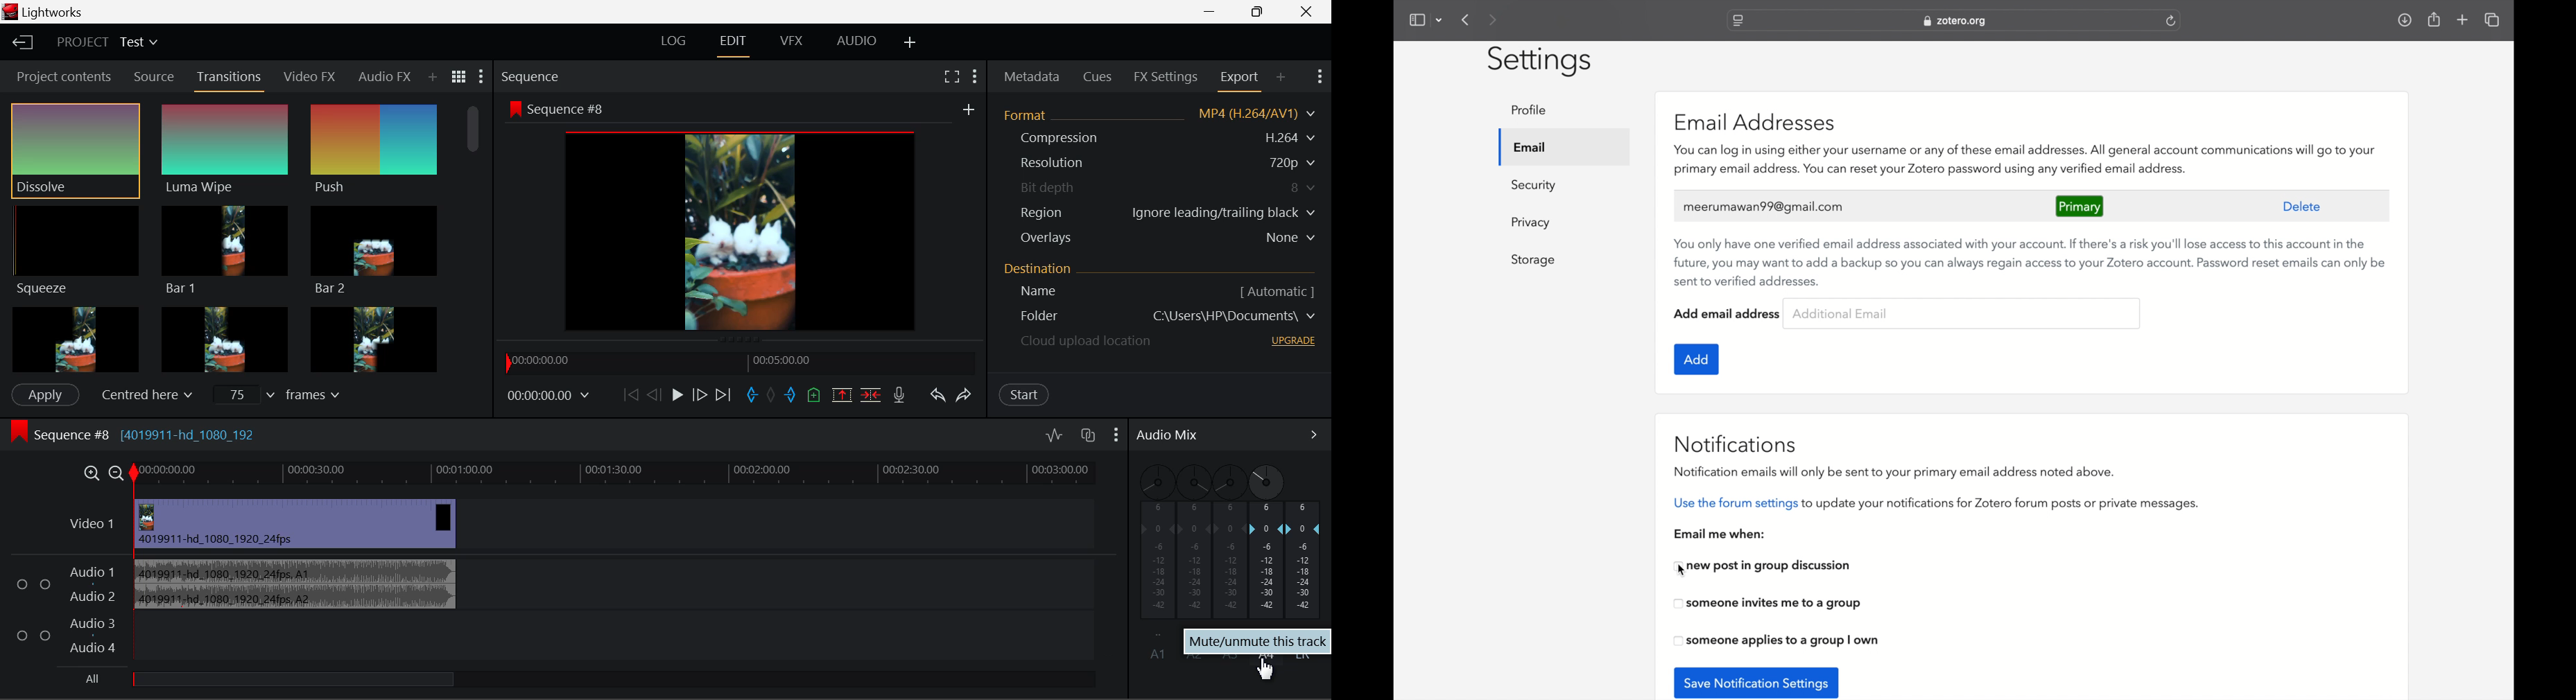 The width and height of the screenshot is (2576, 700). What do you see at coordinates (471, 237) in the screenshot?
I see `Scroll Bar` at bounding box center [471, 237].